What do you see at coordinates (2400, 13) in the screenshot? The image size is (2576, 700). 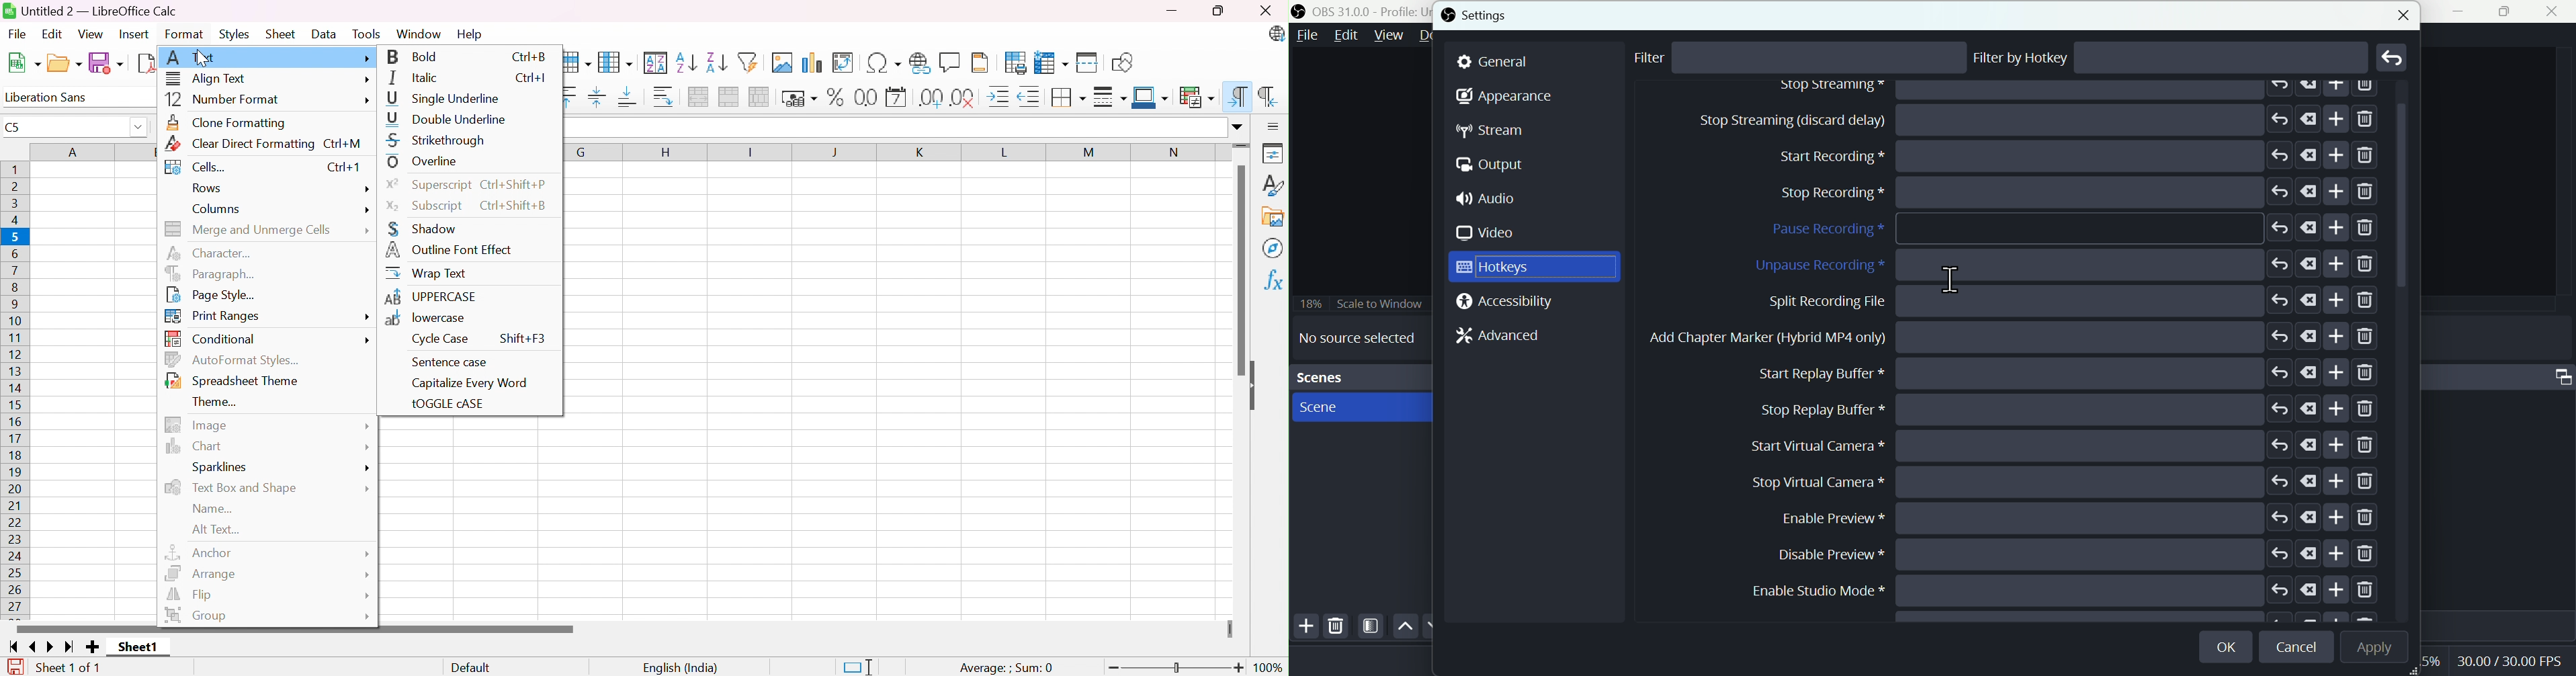 I see `close` at bounding box center [2400, 13].